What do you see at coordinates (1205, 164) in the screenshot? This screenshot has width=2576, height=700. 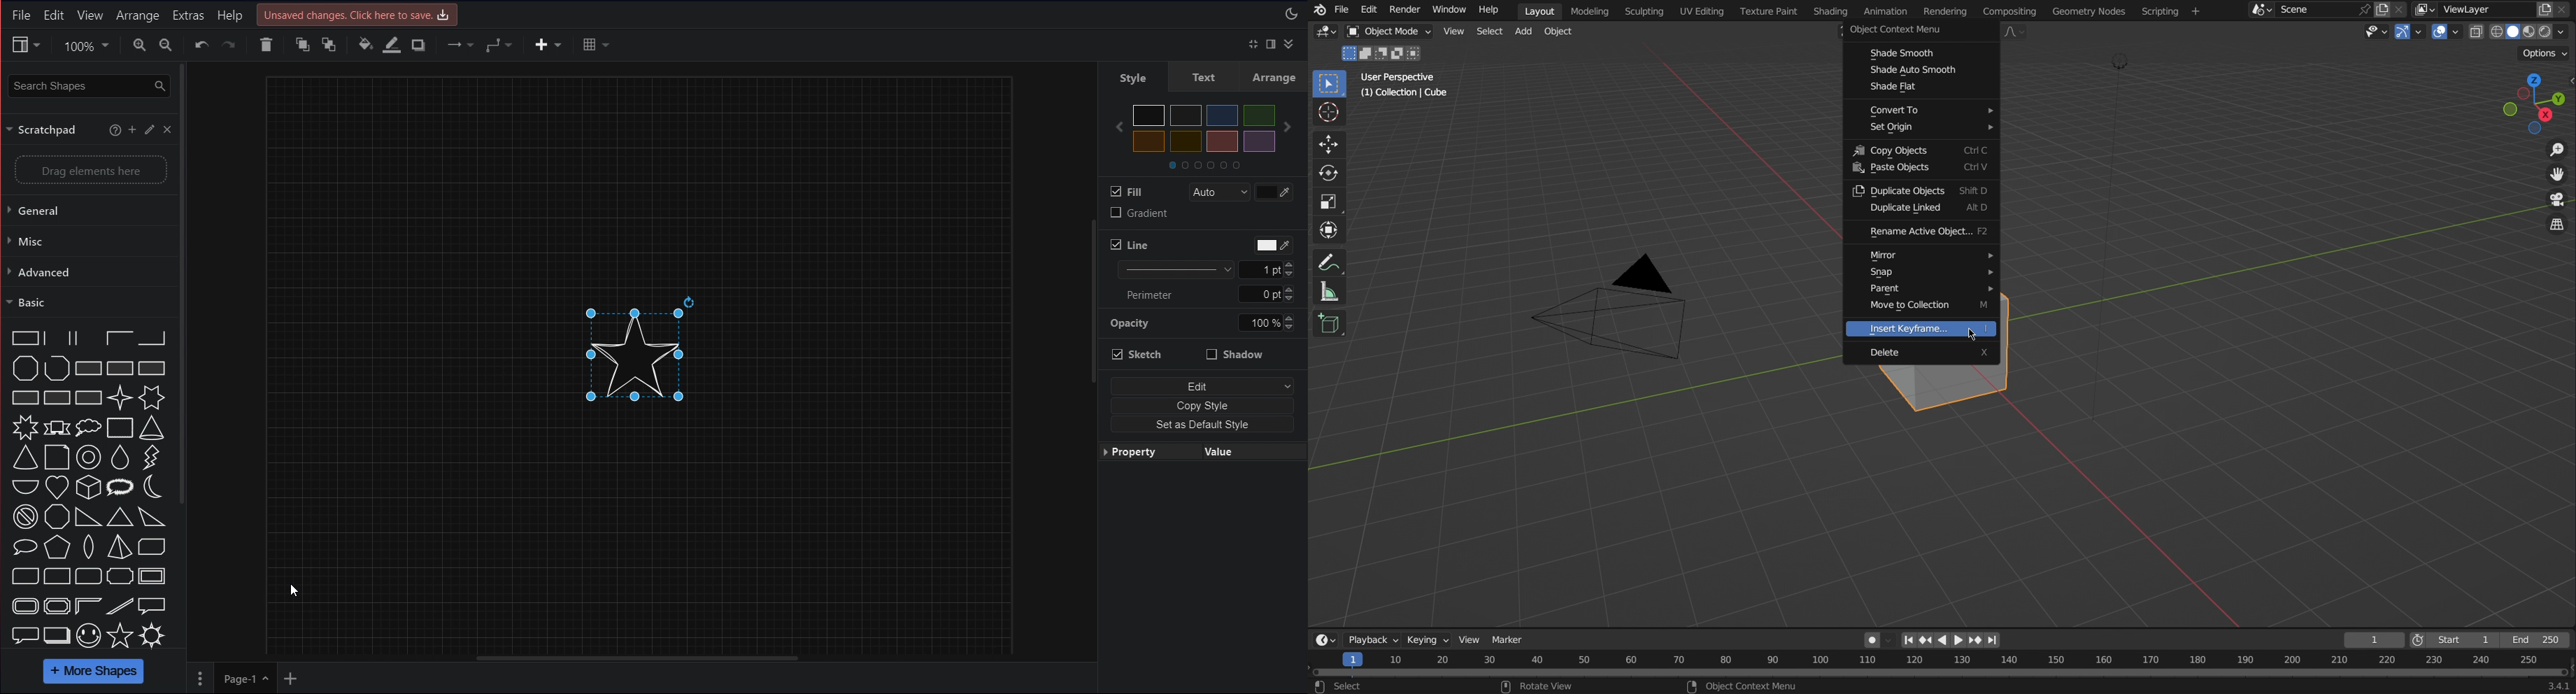 I see `Folder` at bounding box center [1205, 164].